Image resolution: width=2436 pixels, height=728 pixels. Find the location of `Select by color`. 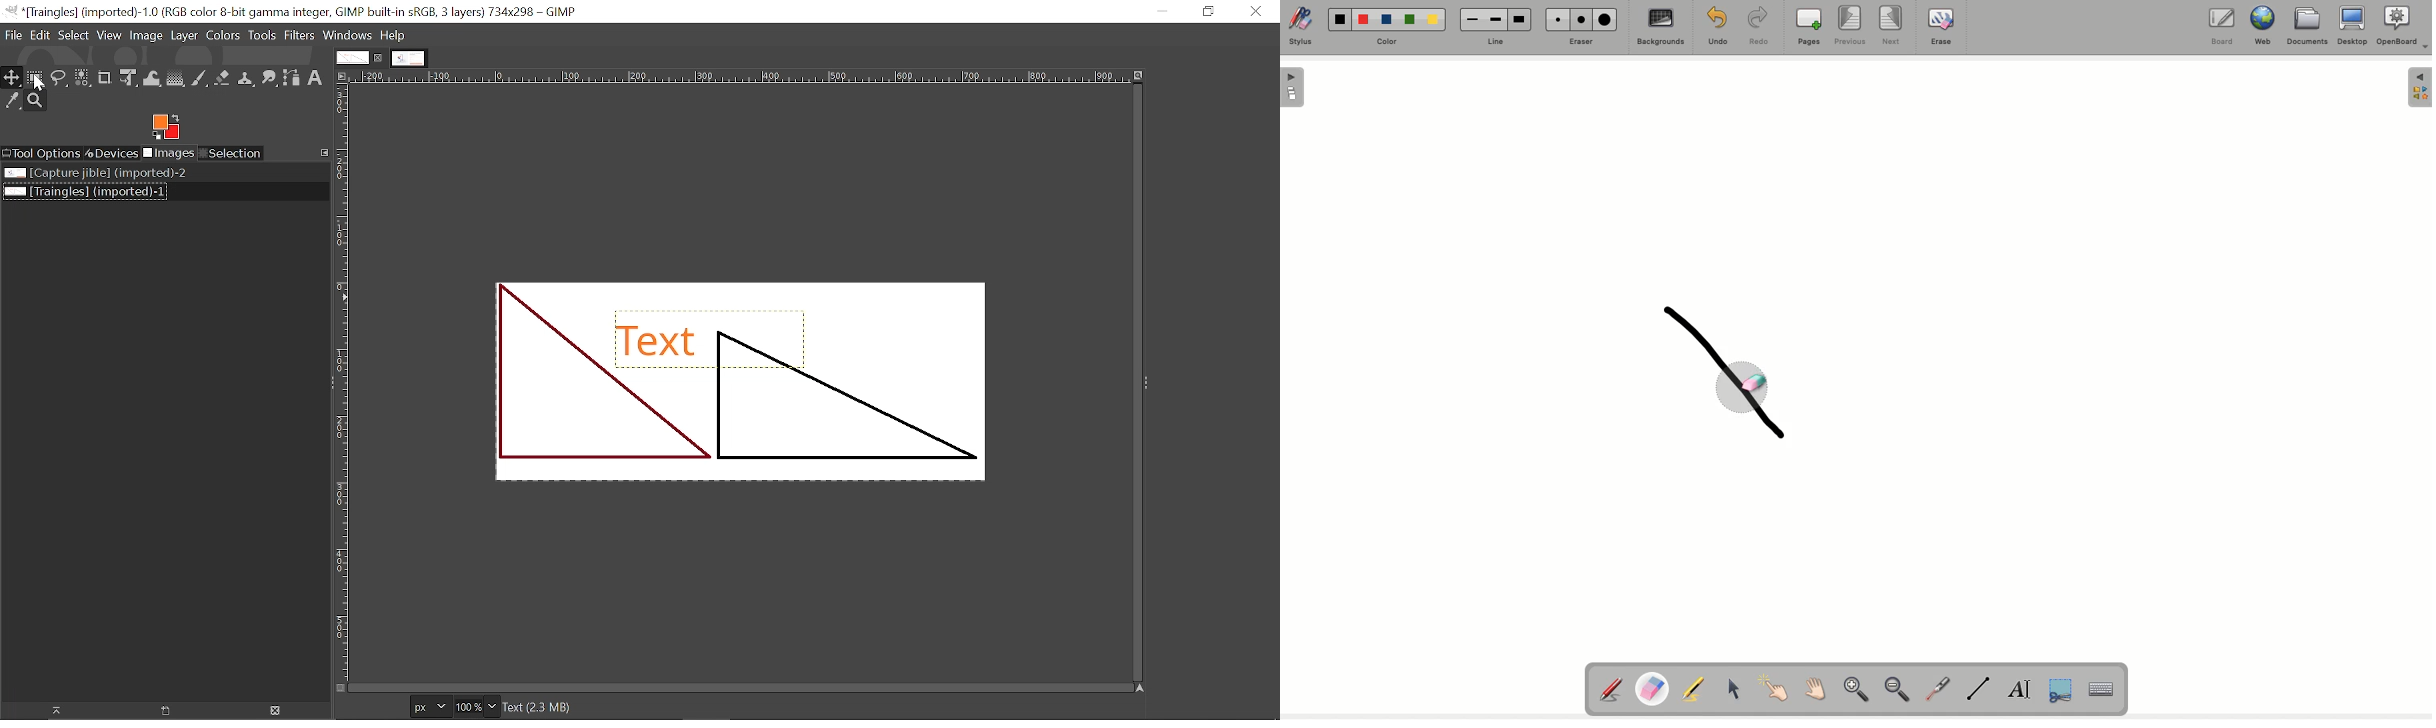

Select by color is located at coordinates (83, 79).